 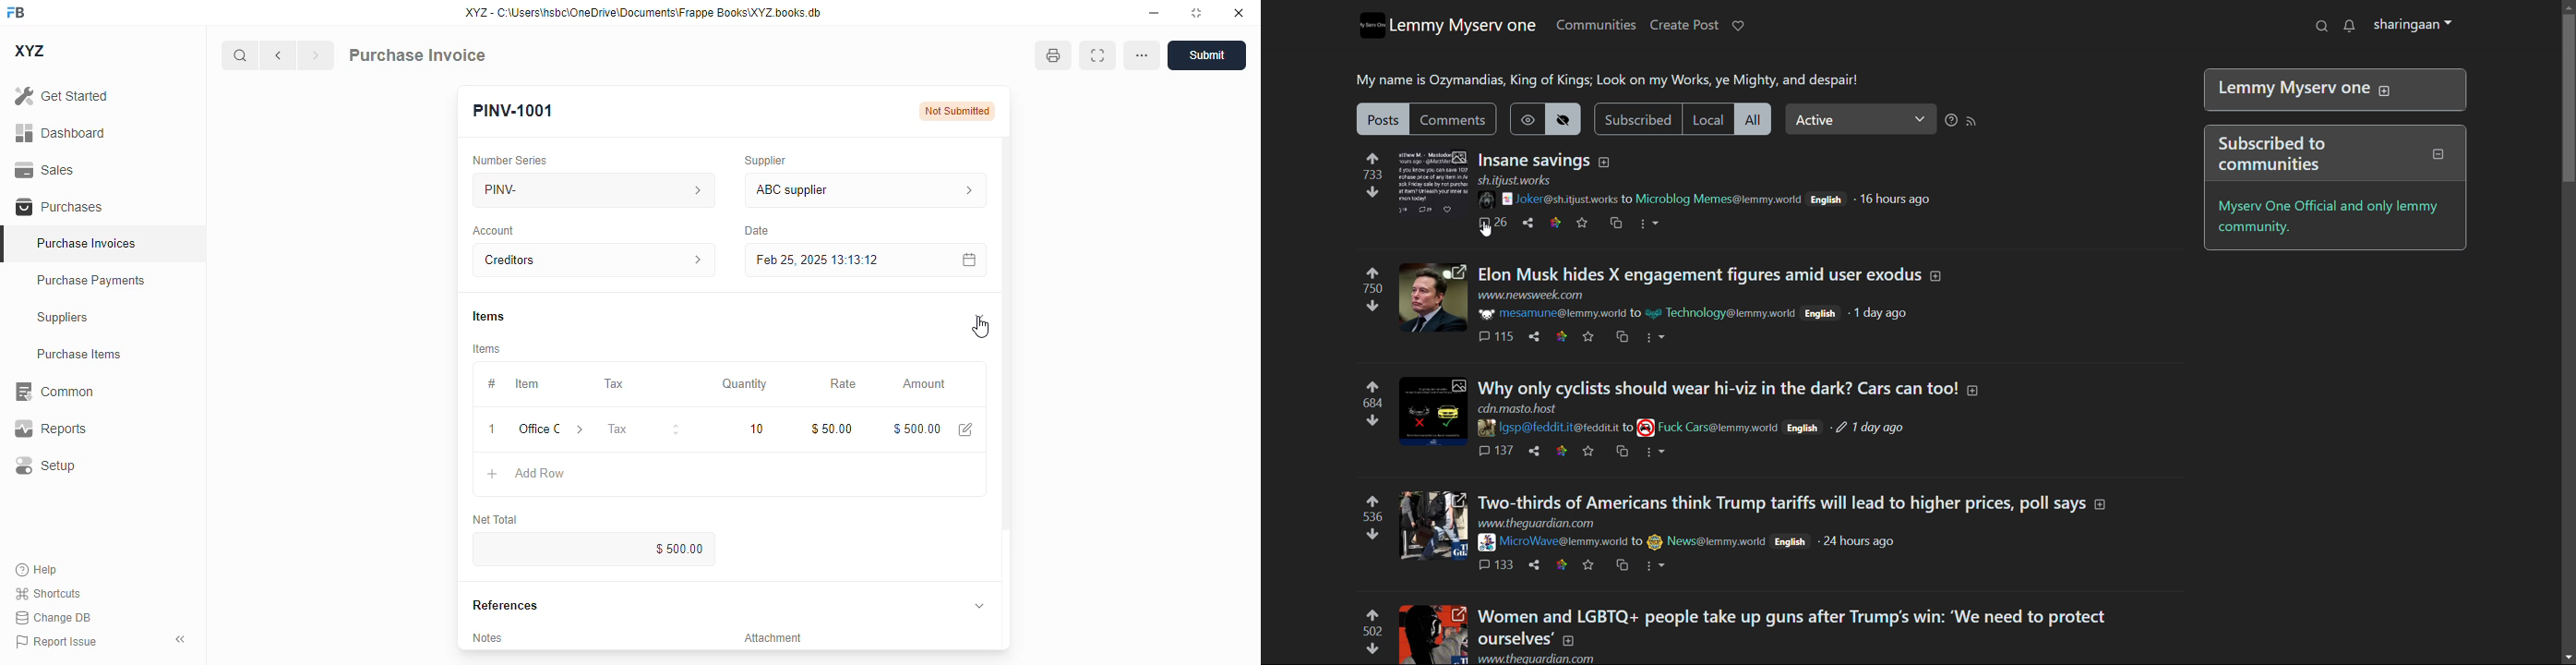 I want to click on $500.00, so click(x=917, y=429).